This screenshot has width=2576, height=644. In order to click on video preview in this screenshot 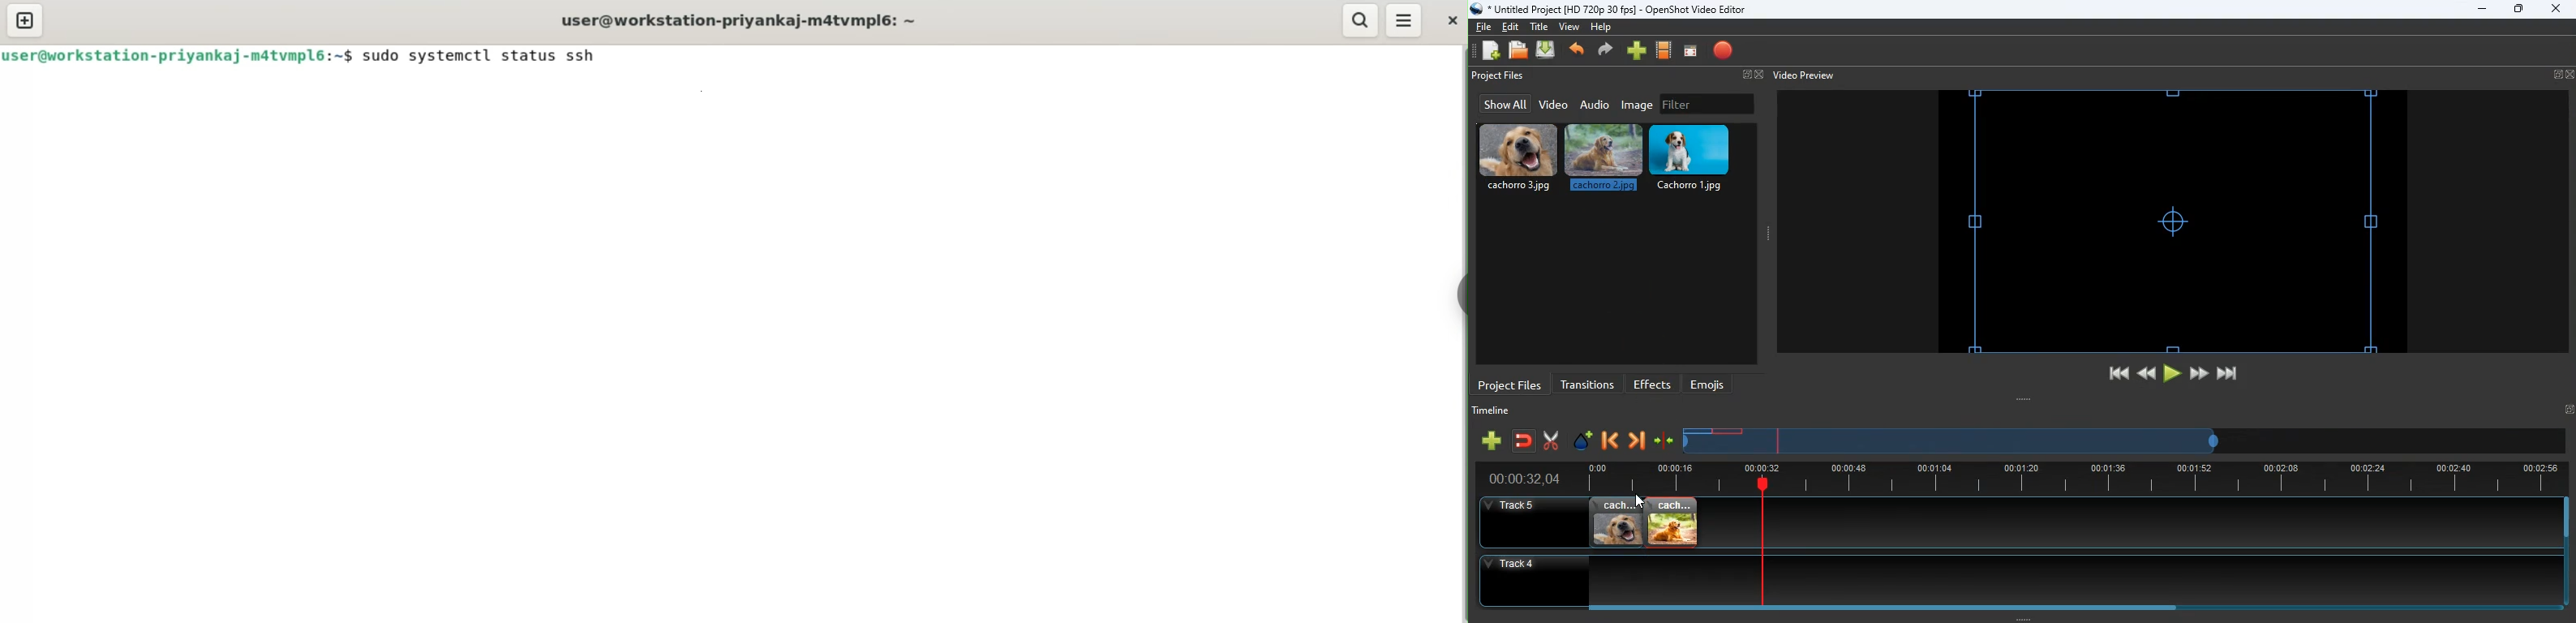, I will do `click(1802, 75)`.